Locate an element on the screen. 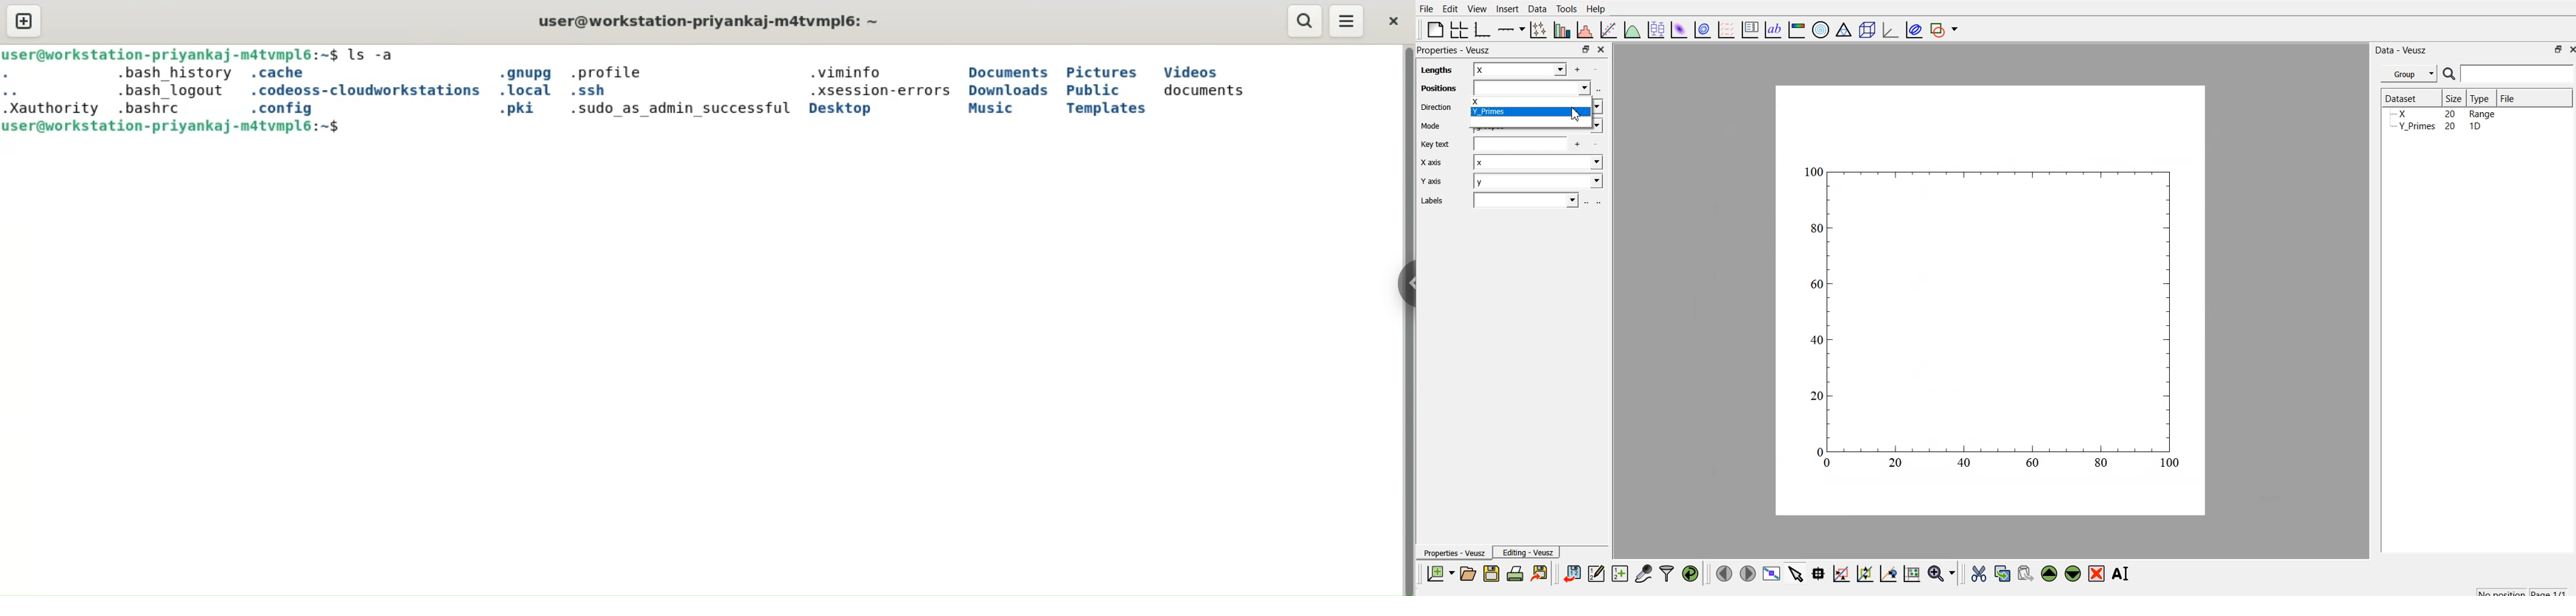 The height and width of the screenshot is (616, 2576). Tools is located at coordinates (1566, 8).